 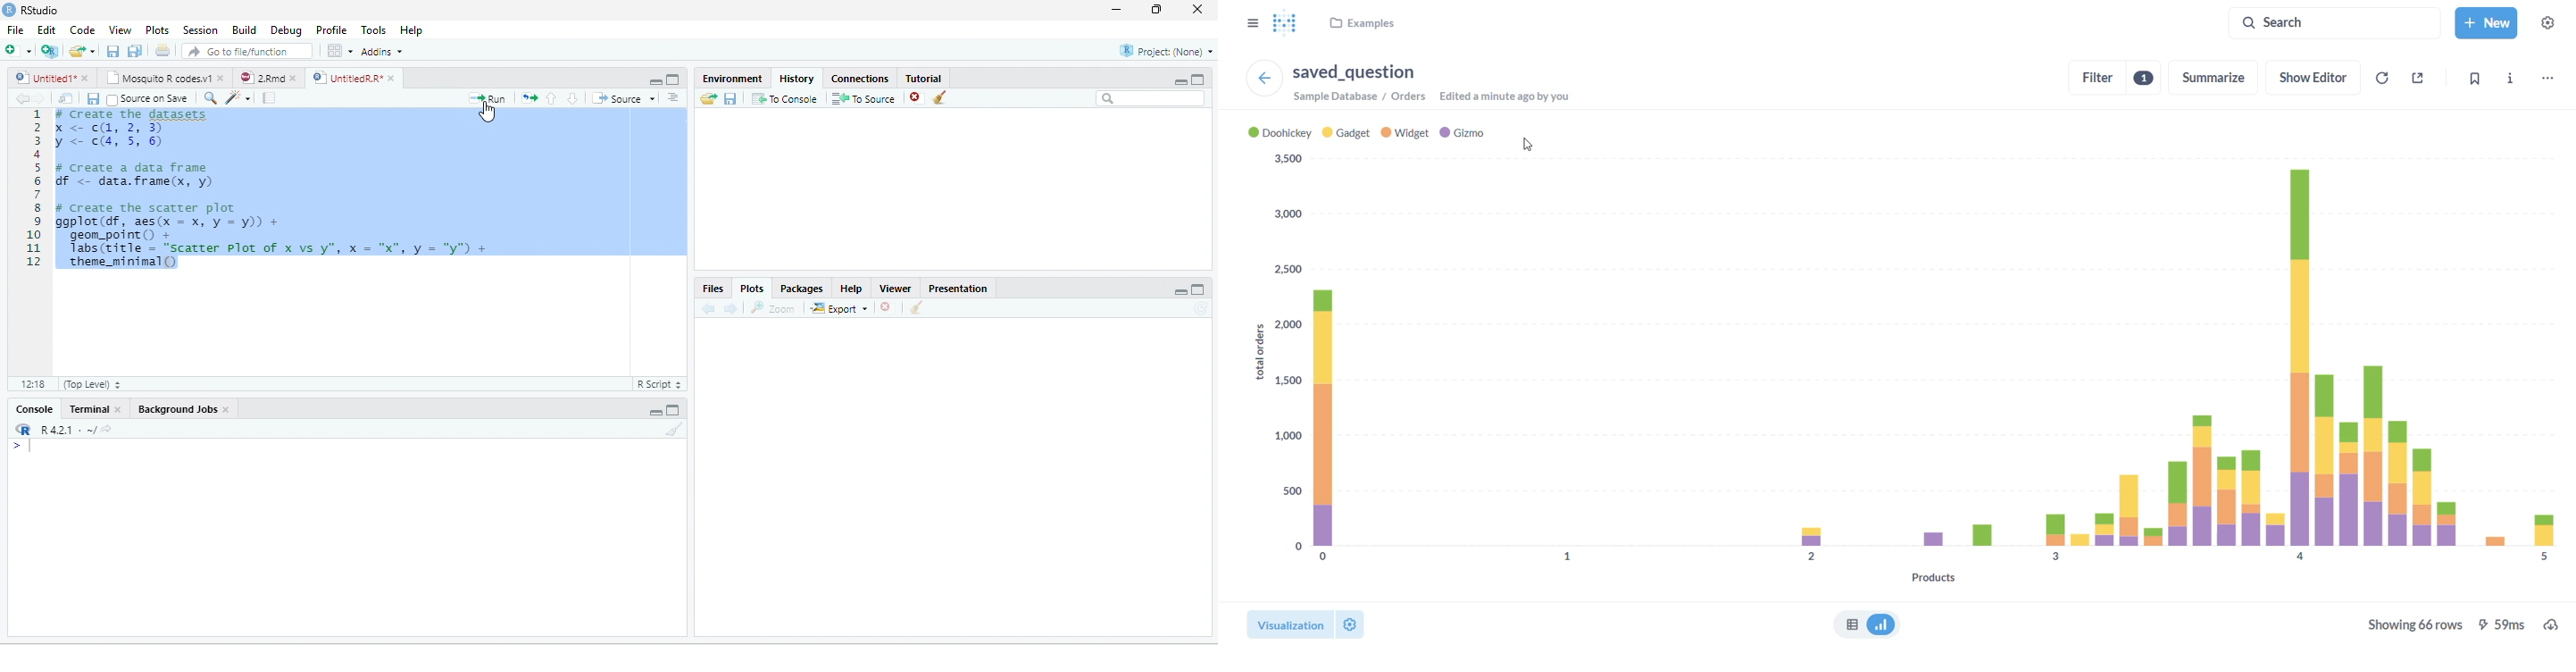 I want to click on Debug, so click(x=286, y=29).